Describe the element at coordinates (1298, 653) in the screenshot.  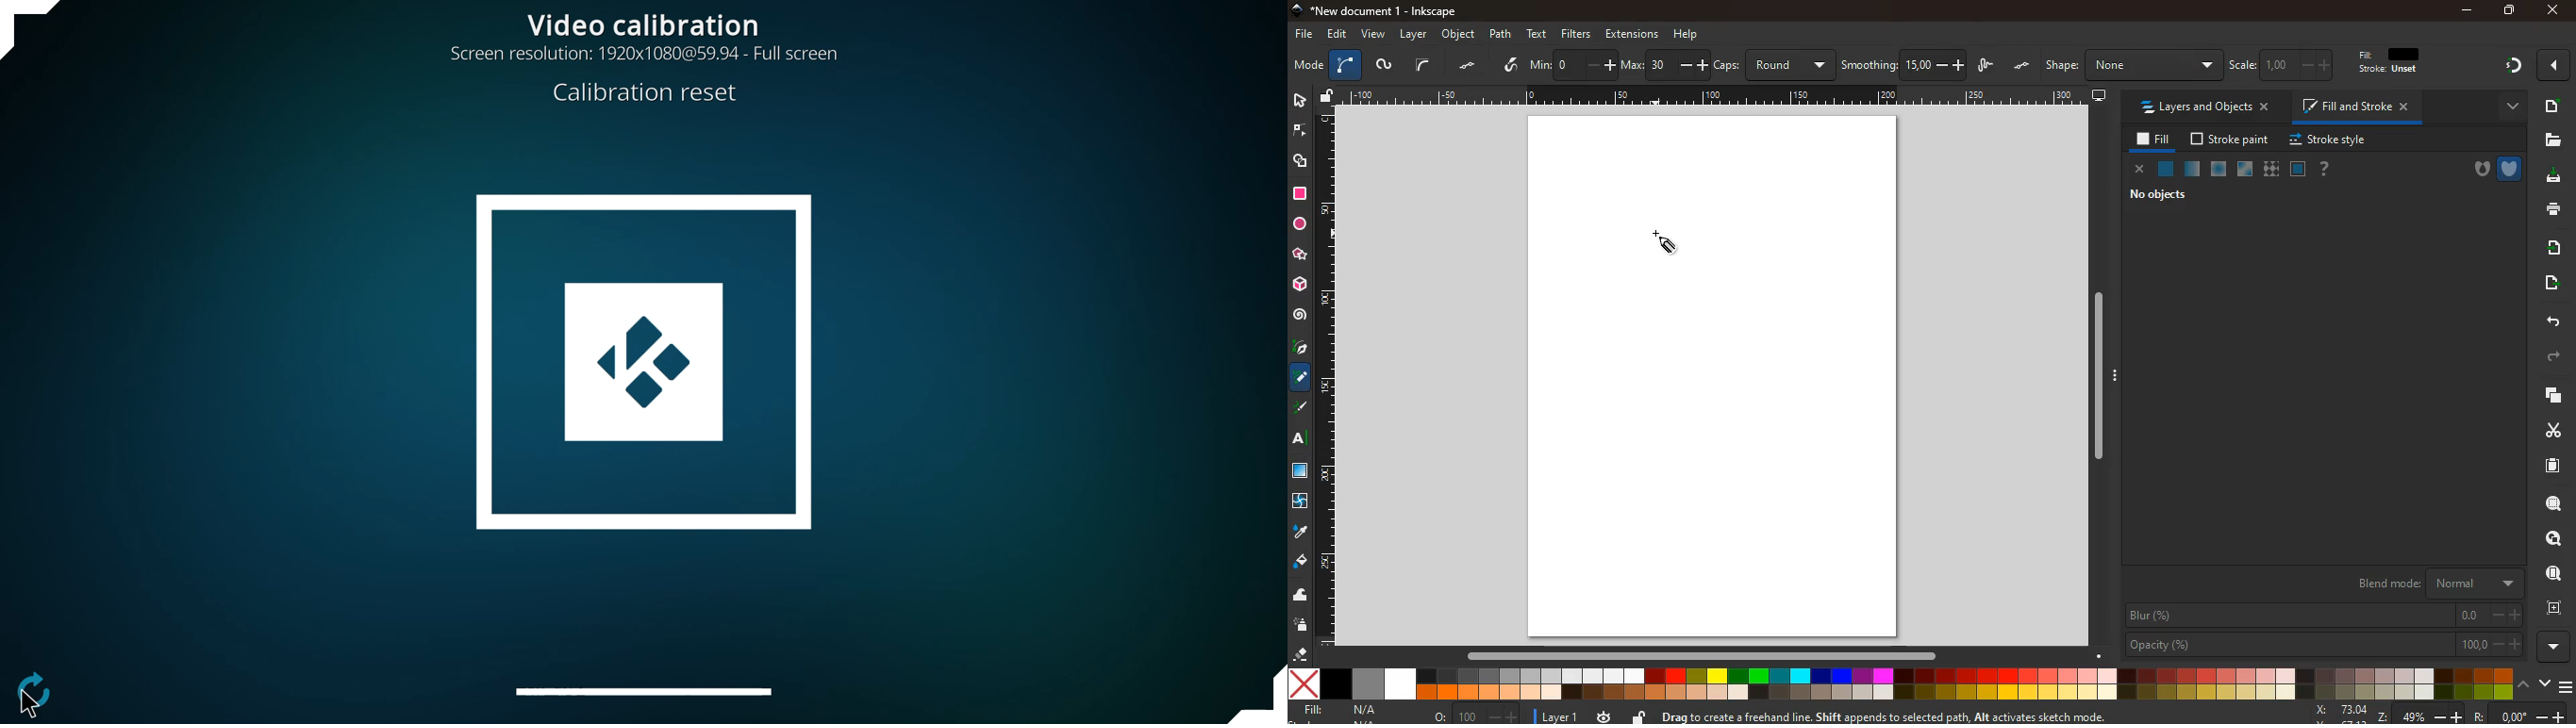
I see `erase` at that location.